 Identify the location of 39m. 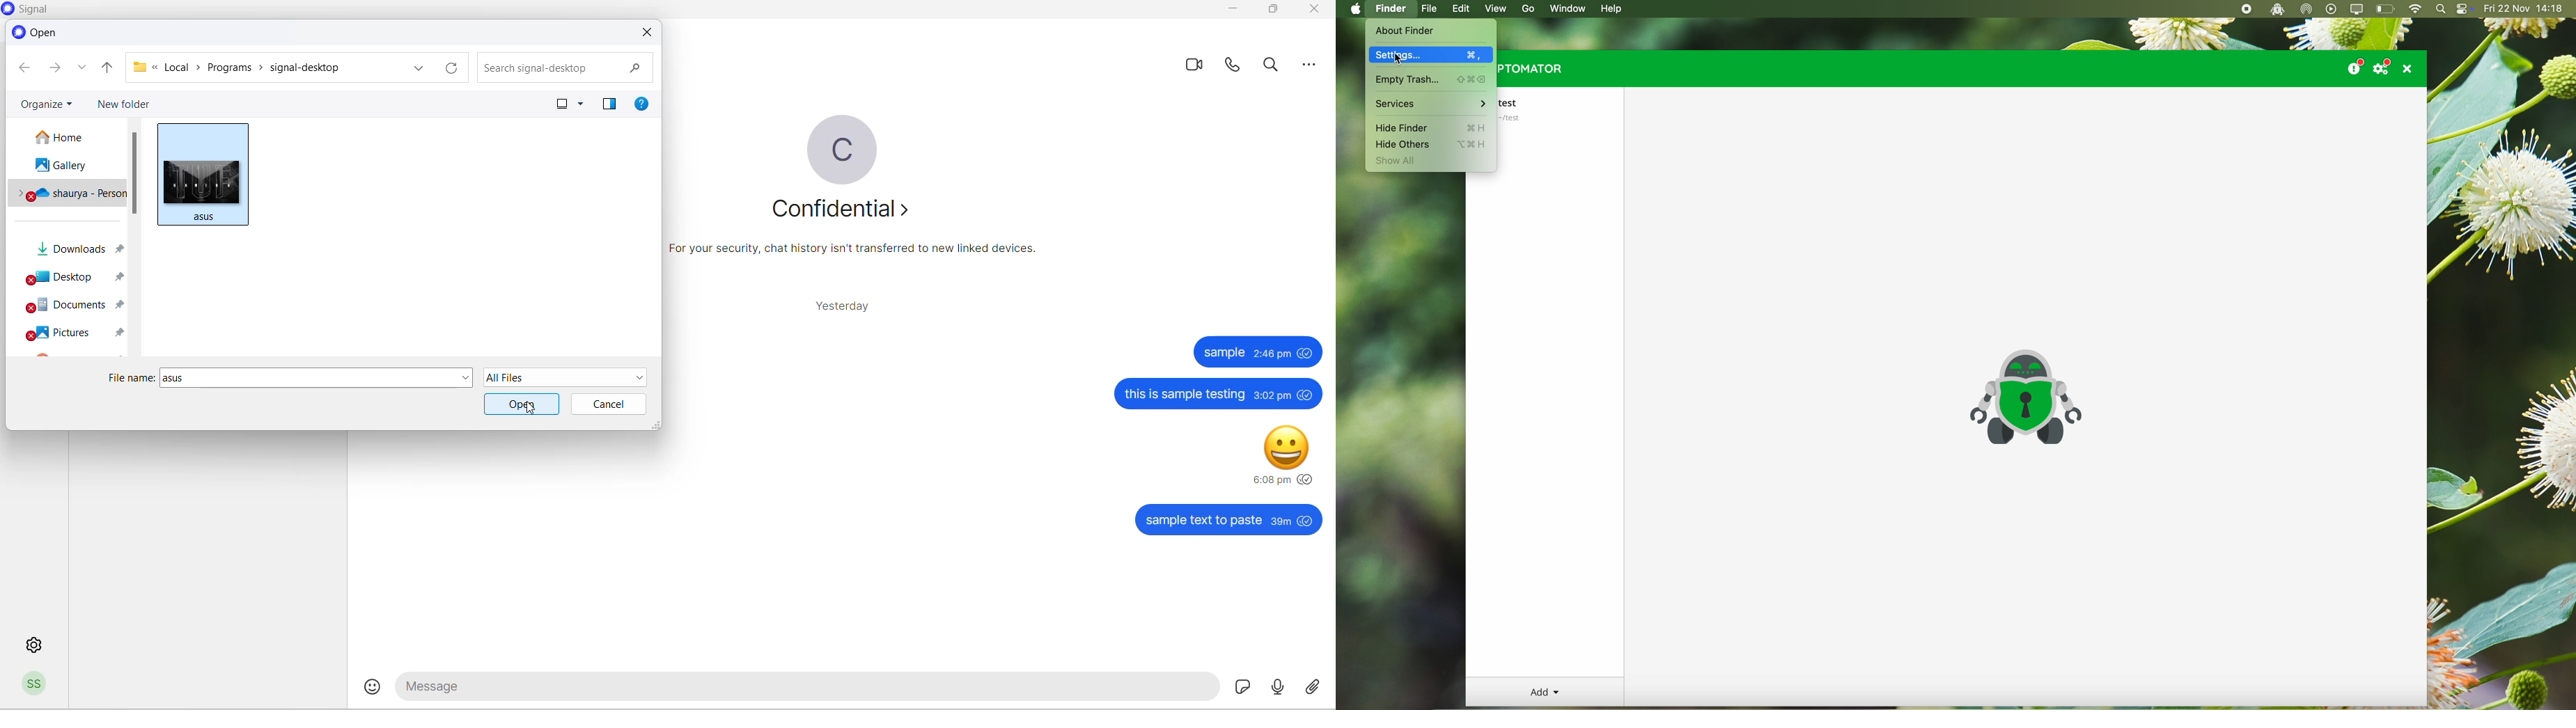
(1281, 522).